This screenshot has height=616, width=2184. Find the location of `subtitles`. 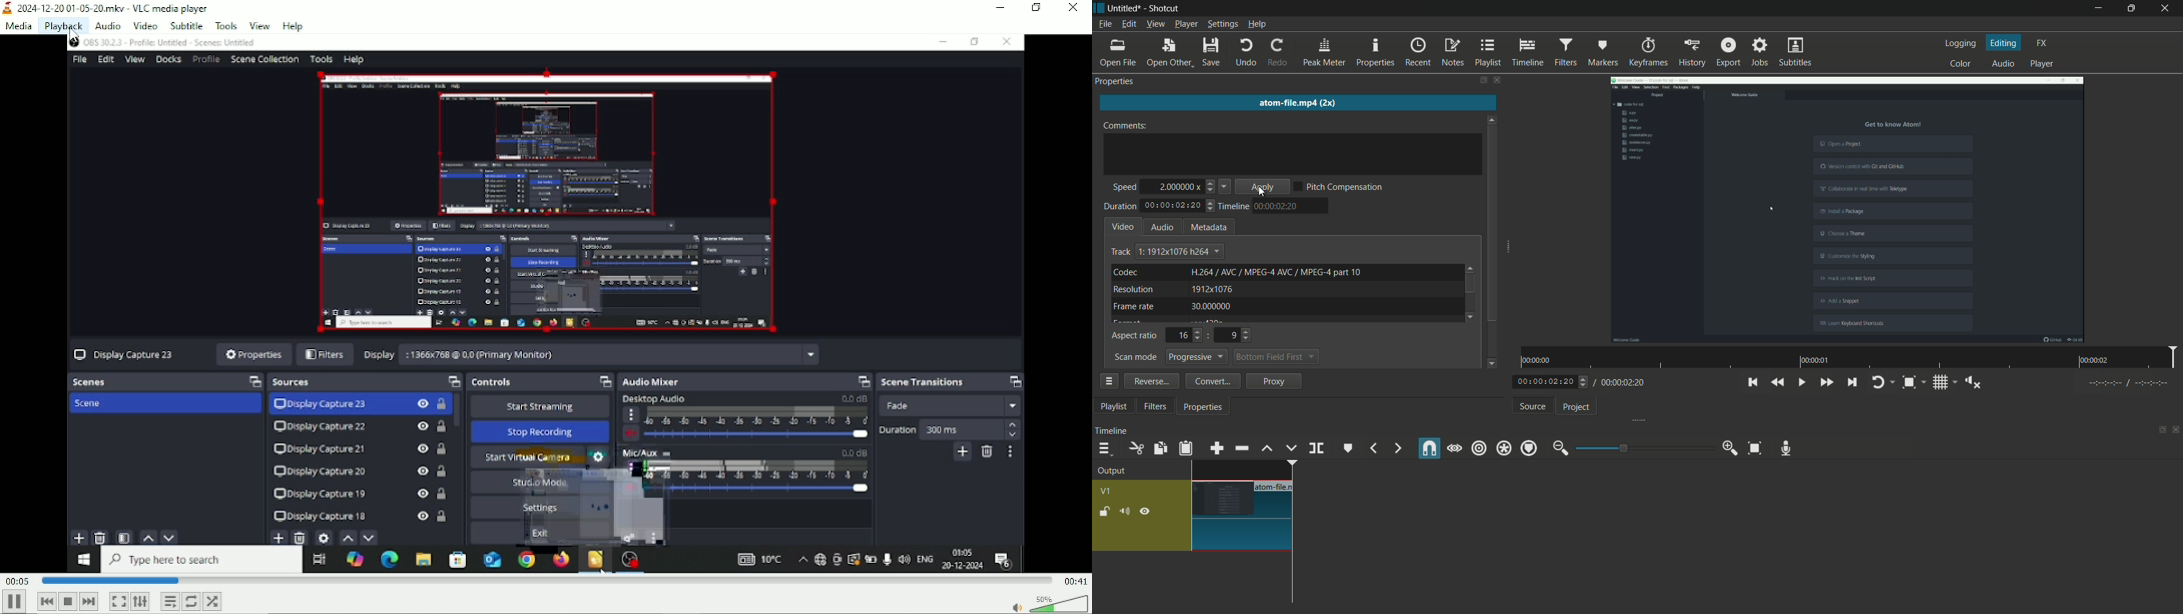

subtitles is located at coordinates (1797, 51).